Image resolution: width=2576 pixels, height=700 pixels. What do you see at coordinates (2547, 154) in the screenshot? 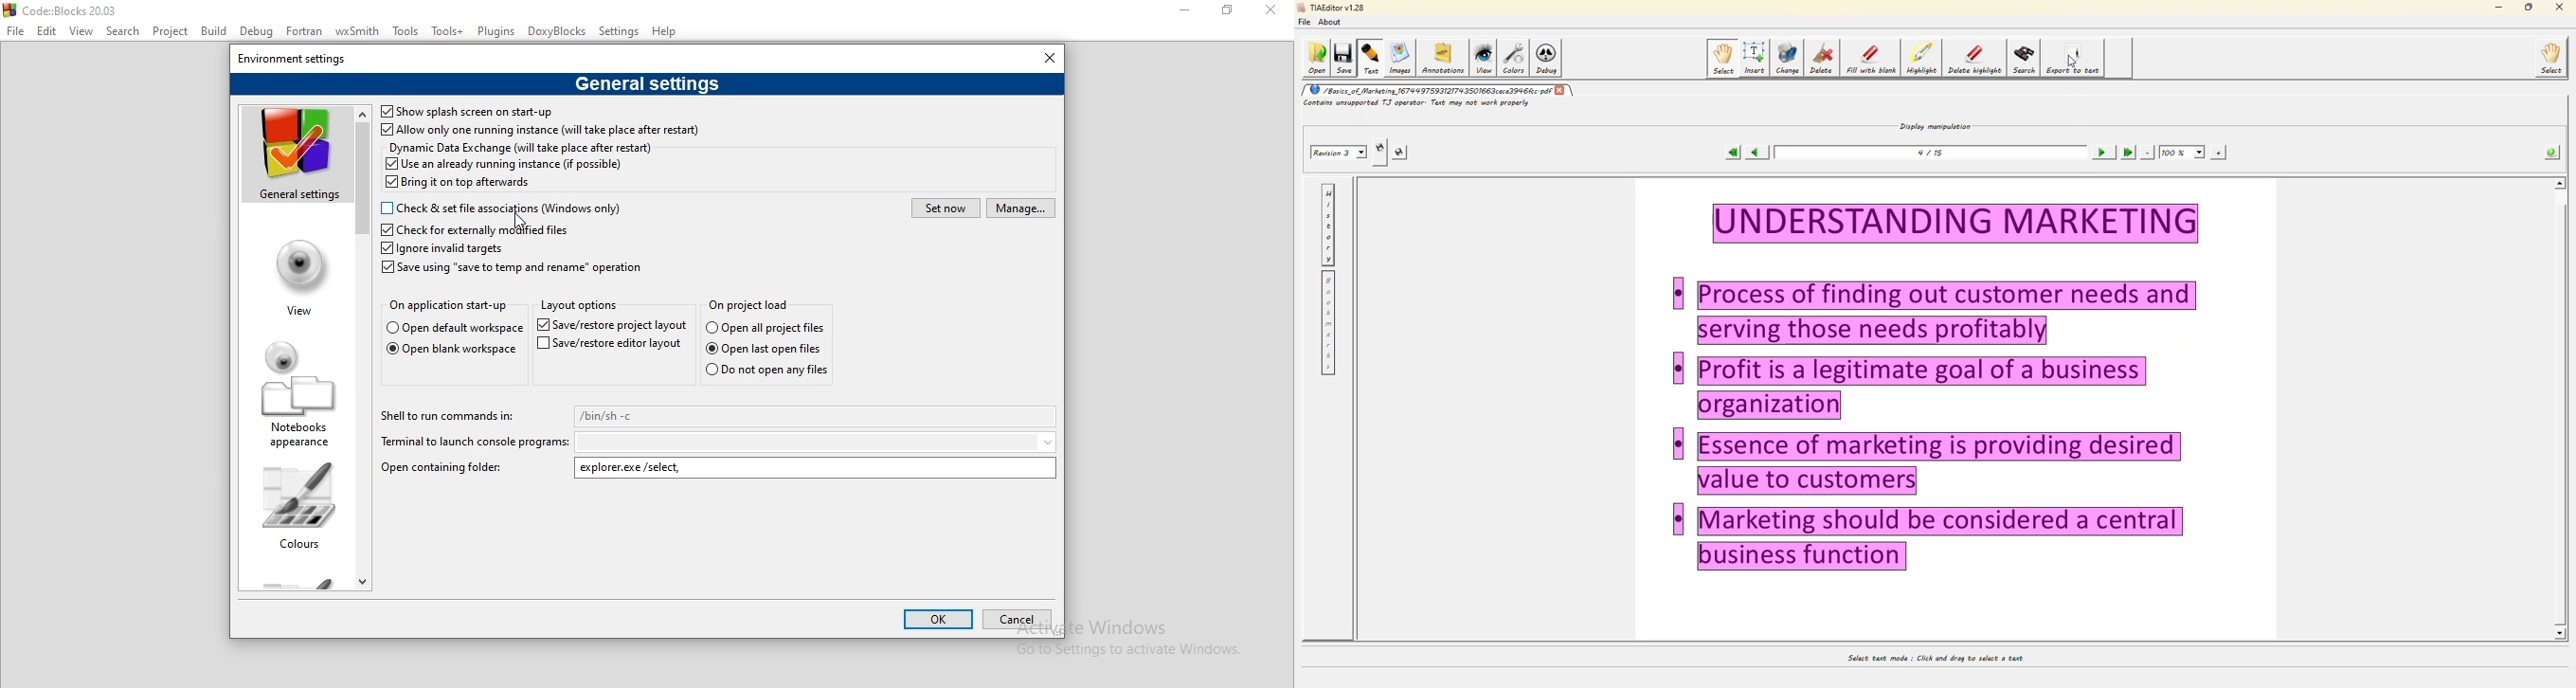
I see `info` at bounding box center [2547, 154].